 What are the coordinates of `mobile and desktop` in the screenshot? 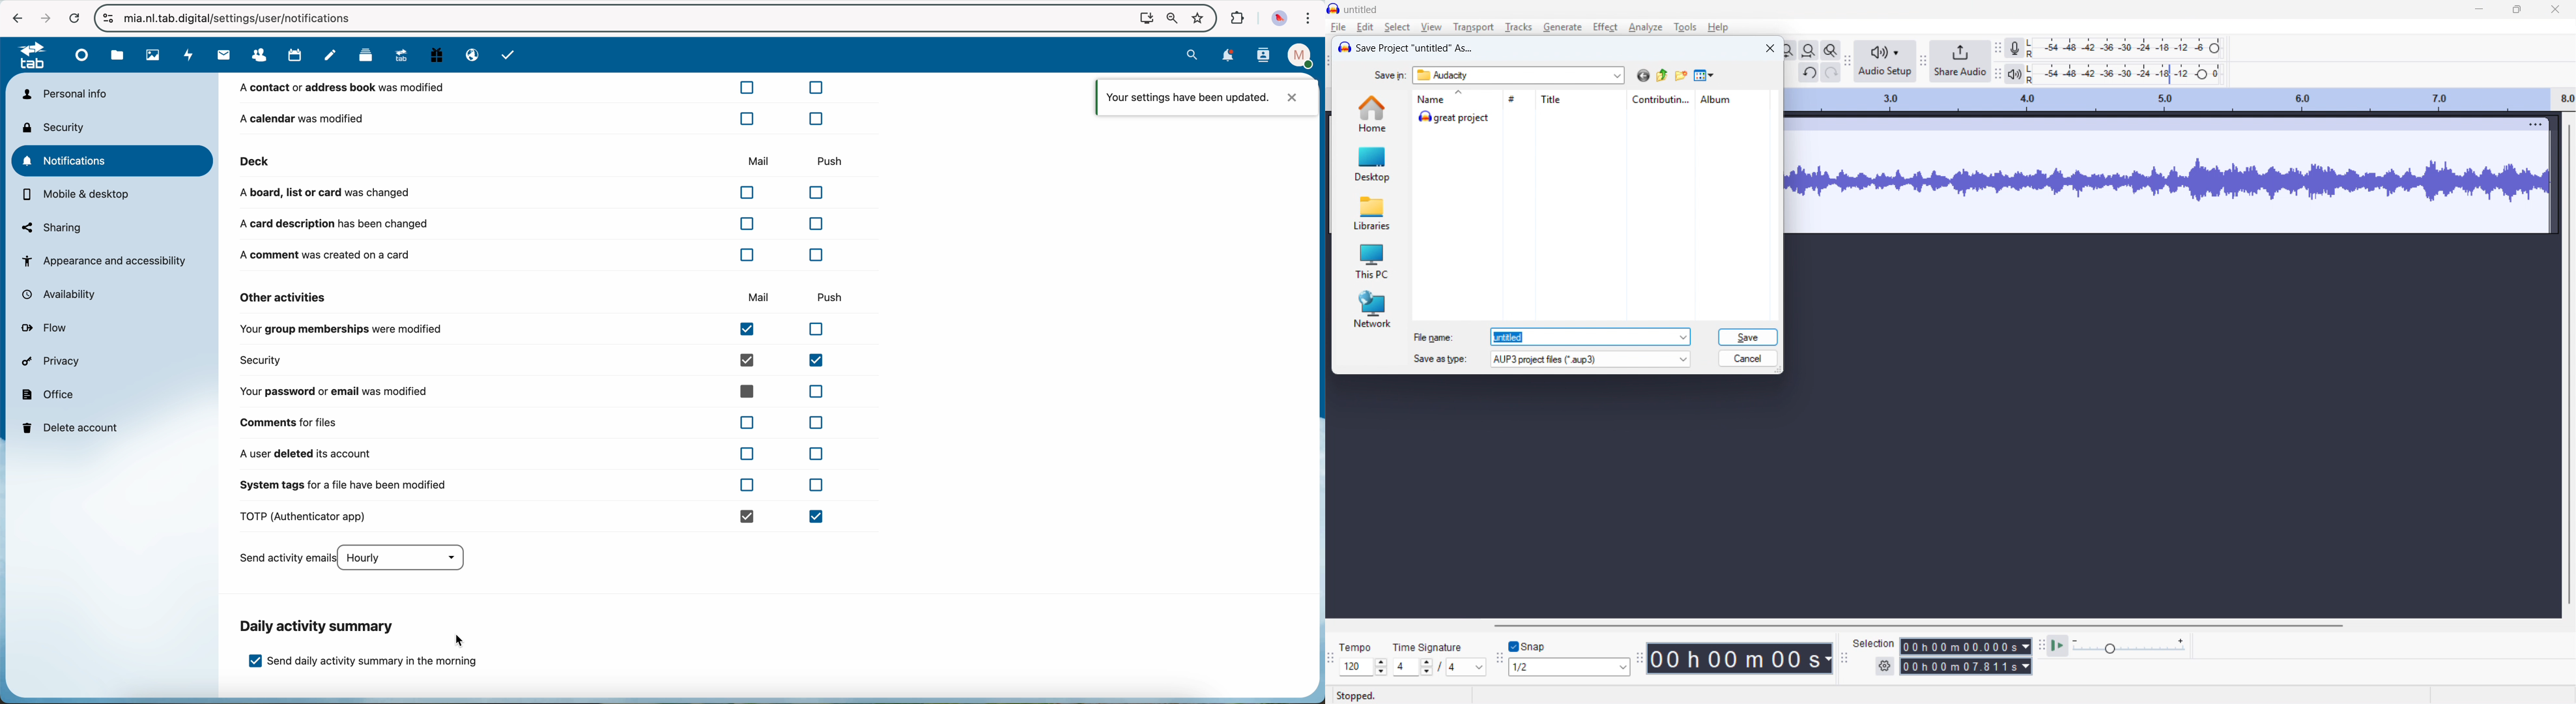 It's located at (78, 196).